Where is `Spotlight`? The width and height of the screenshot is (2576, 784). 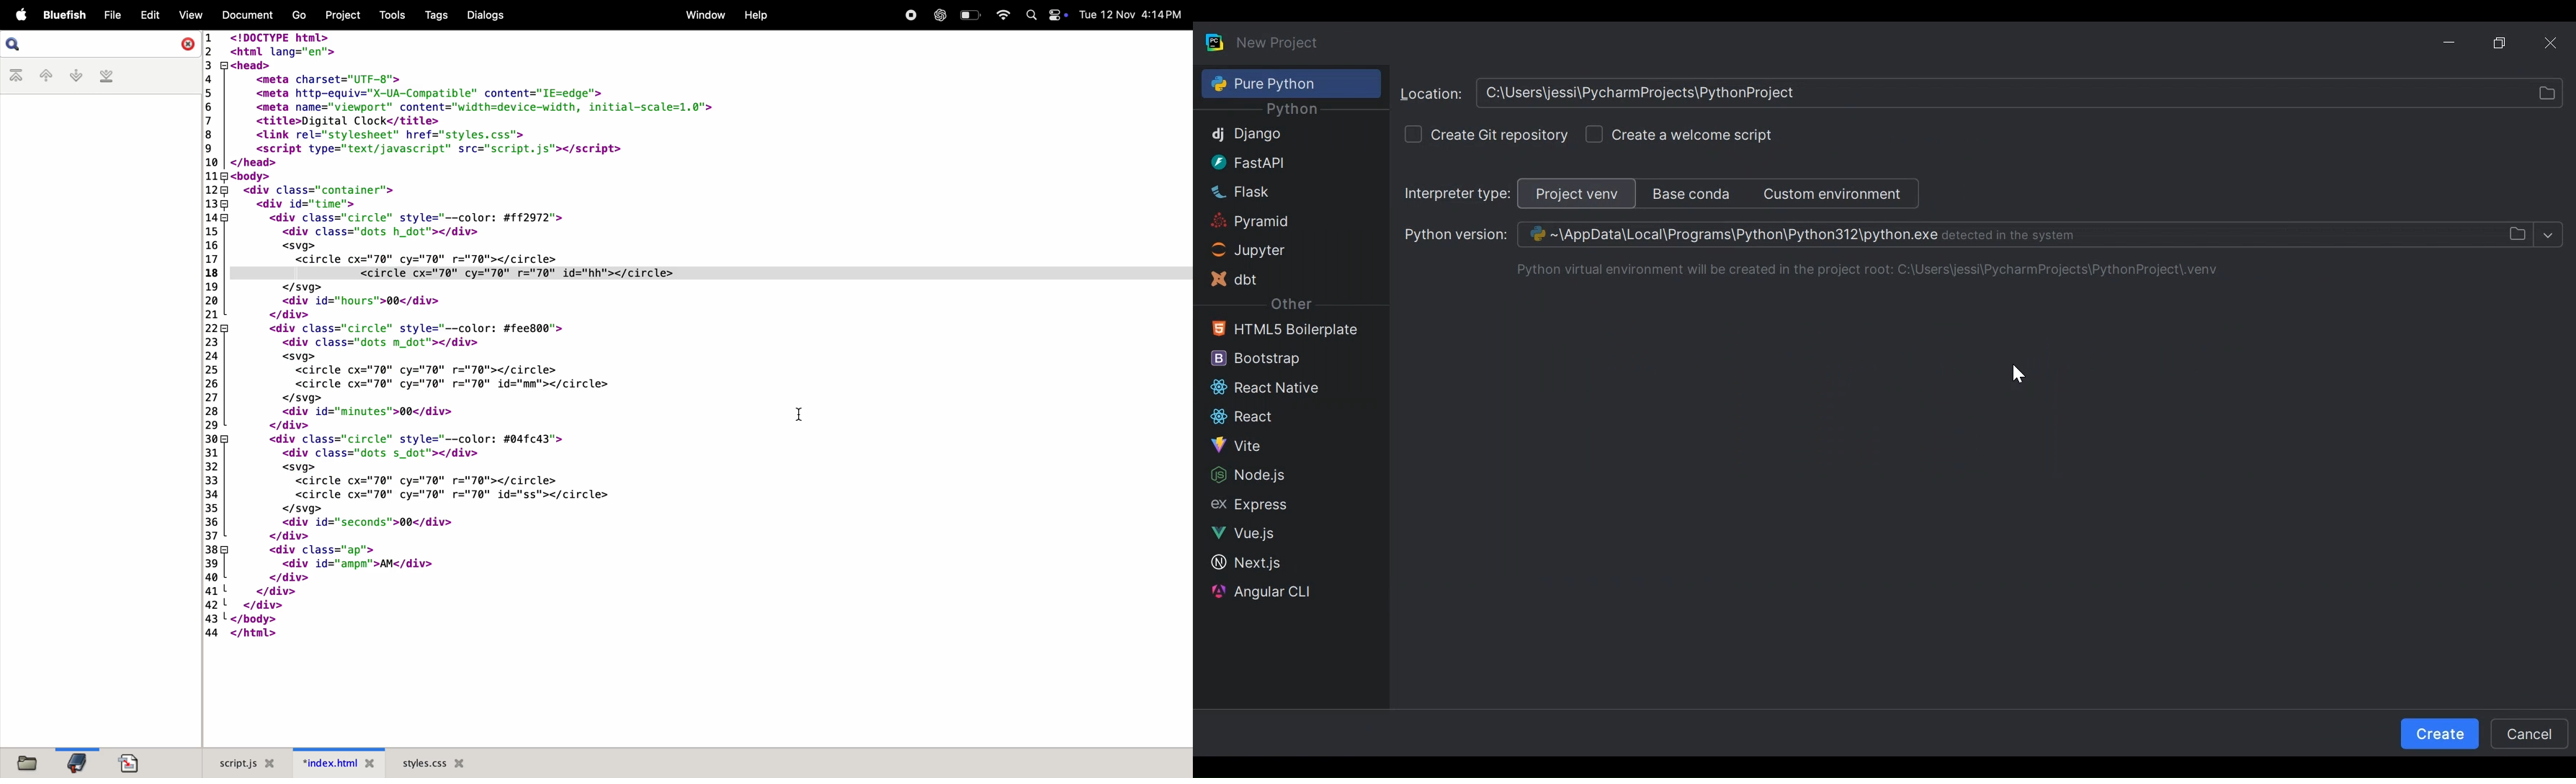
Spotlight is located at coordinates (1032, 15).